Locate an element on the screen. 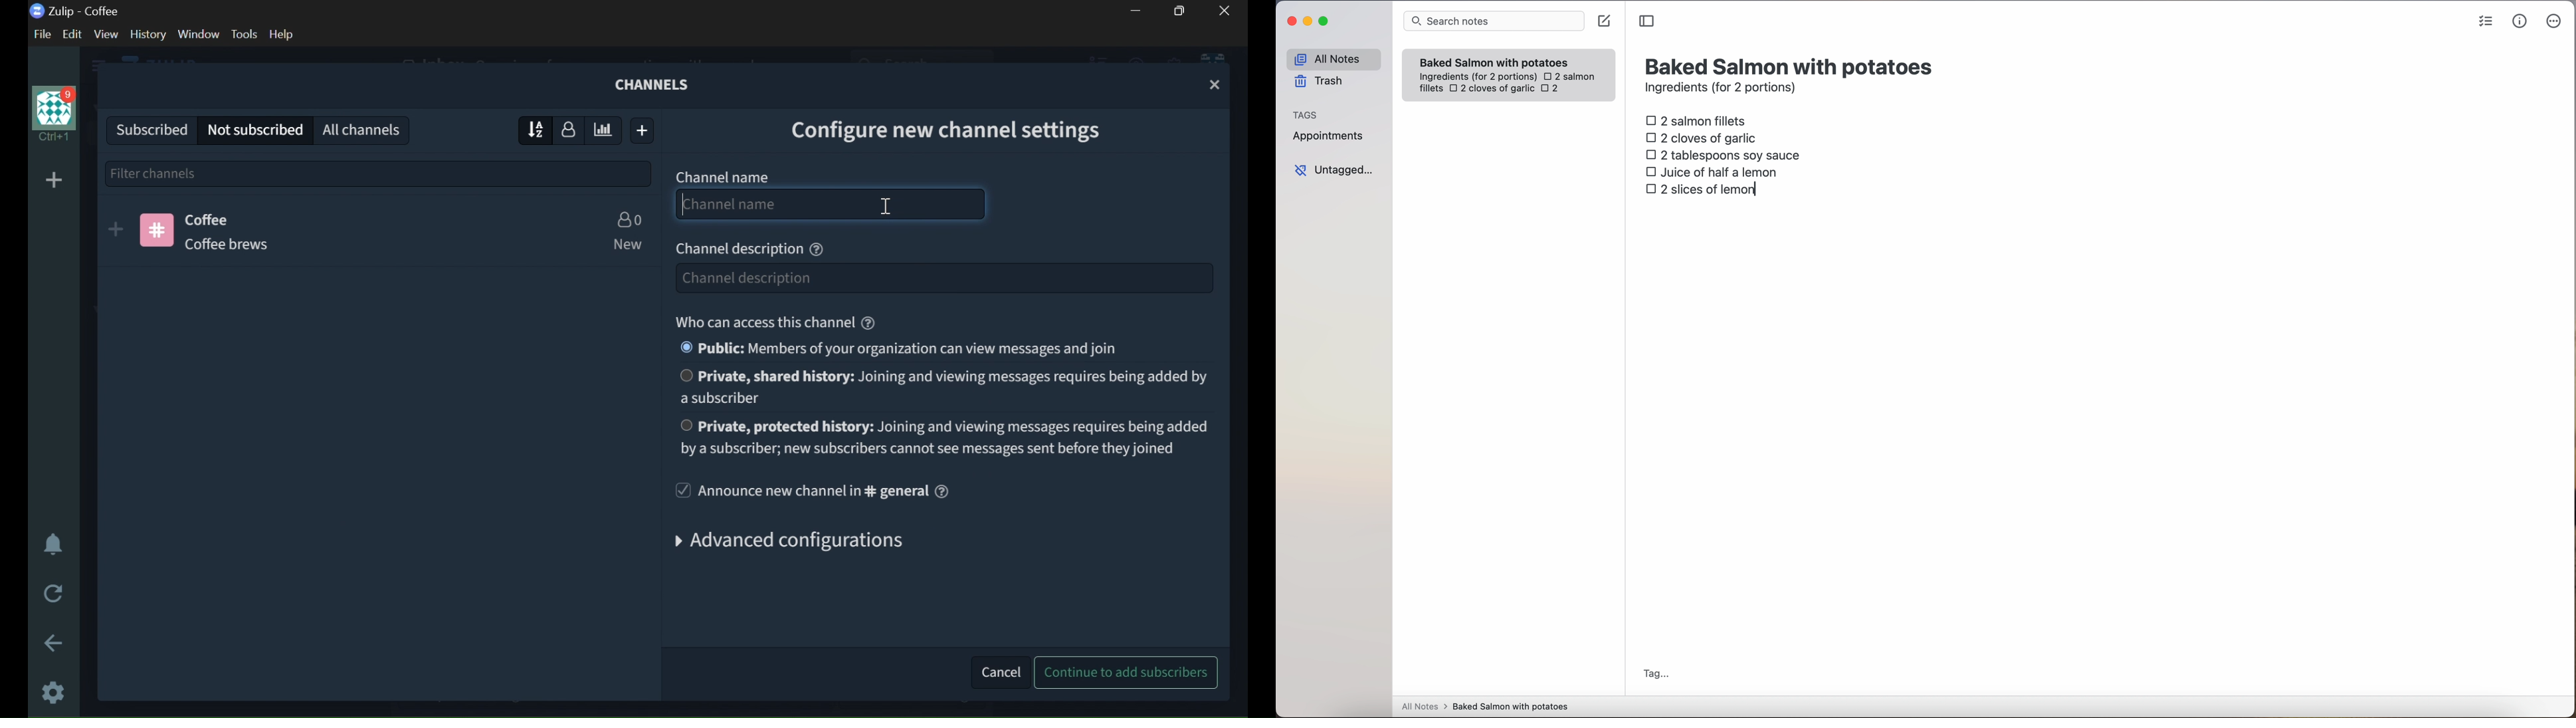  CHANNELS is located at coordinates (654, 84).